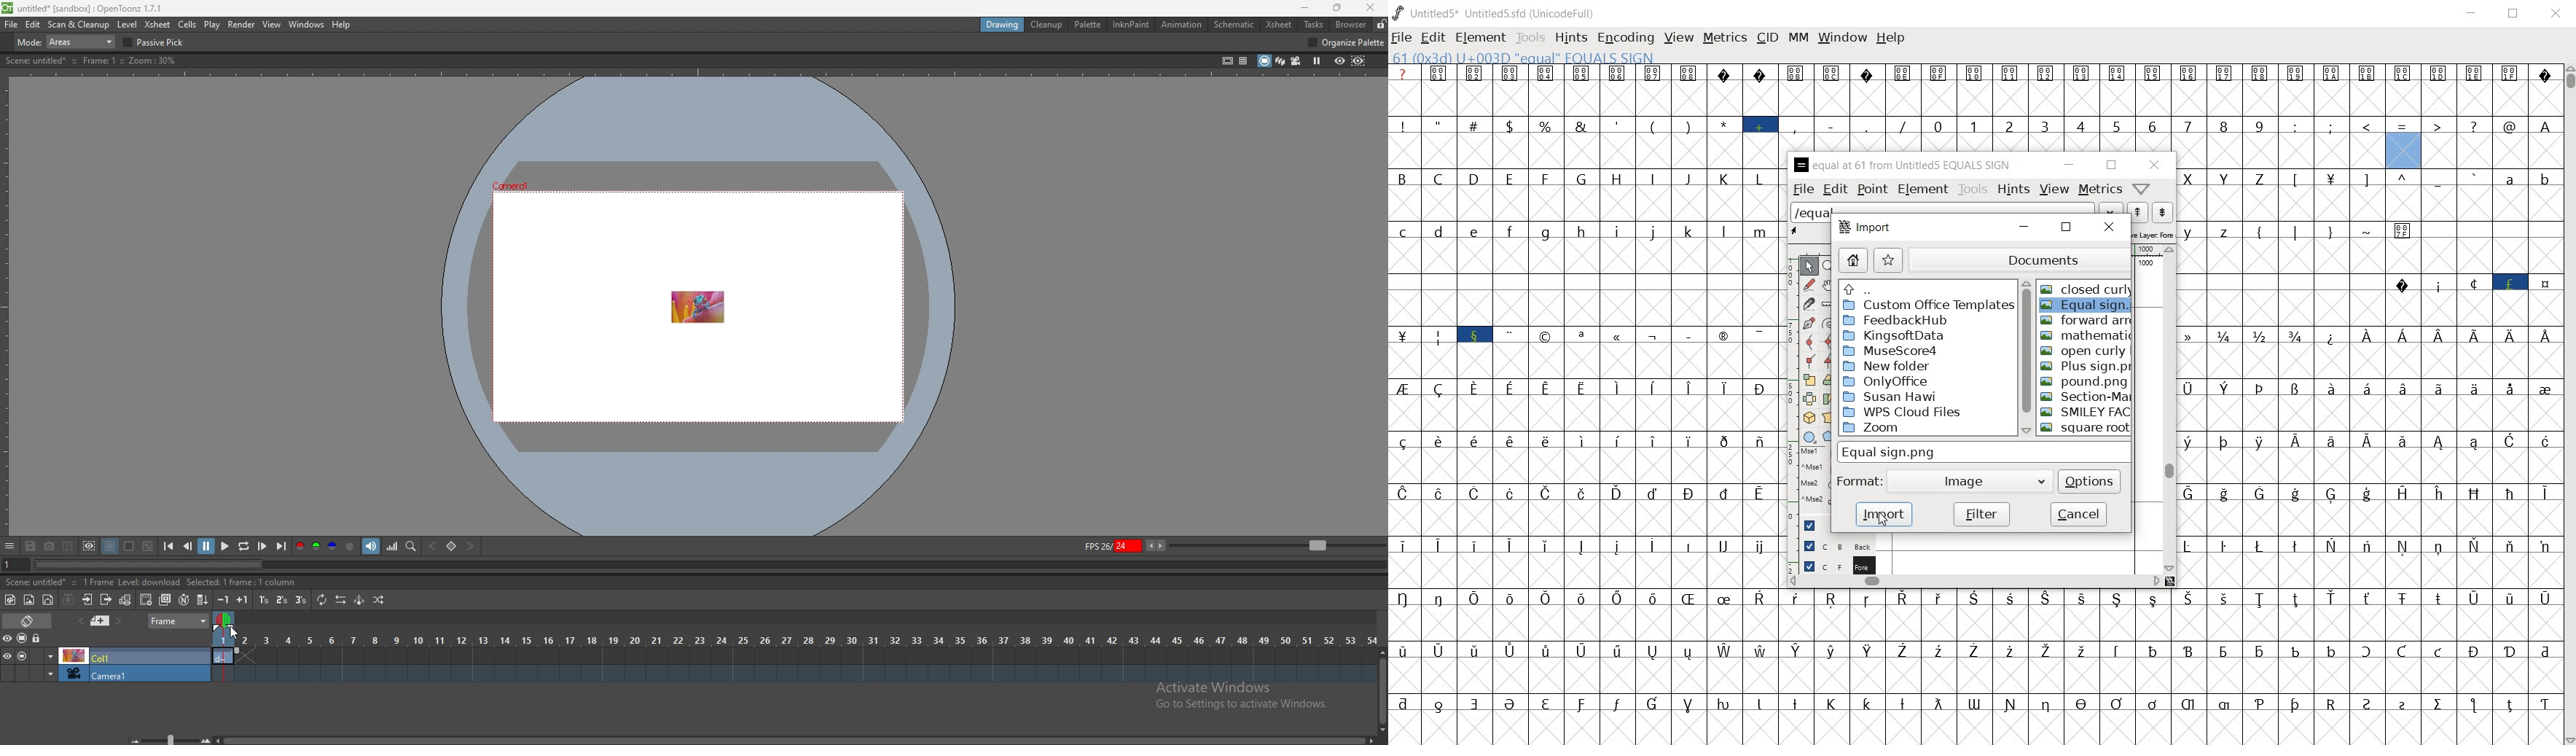 The height and width of the screenshot is (756, 2576). Describe the element at coordinates (1828, 399) in the screenshot. I see `skew the selection` at that location.